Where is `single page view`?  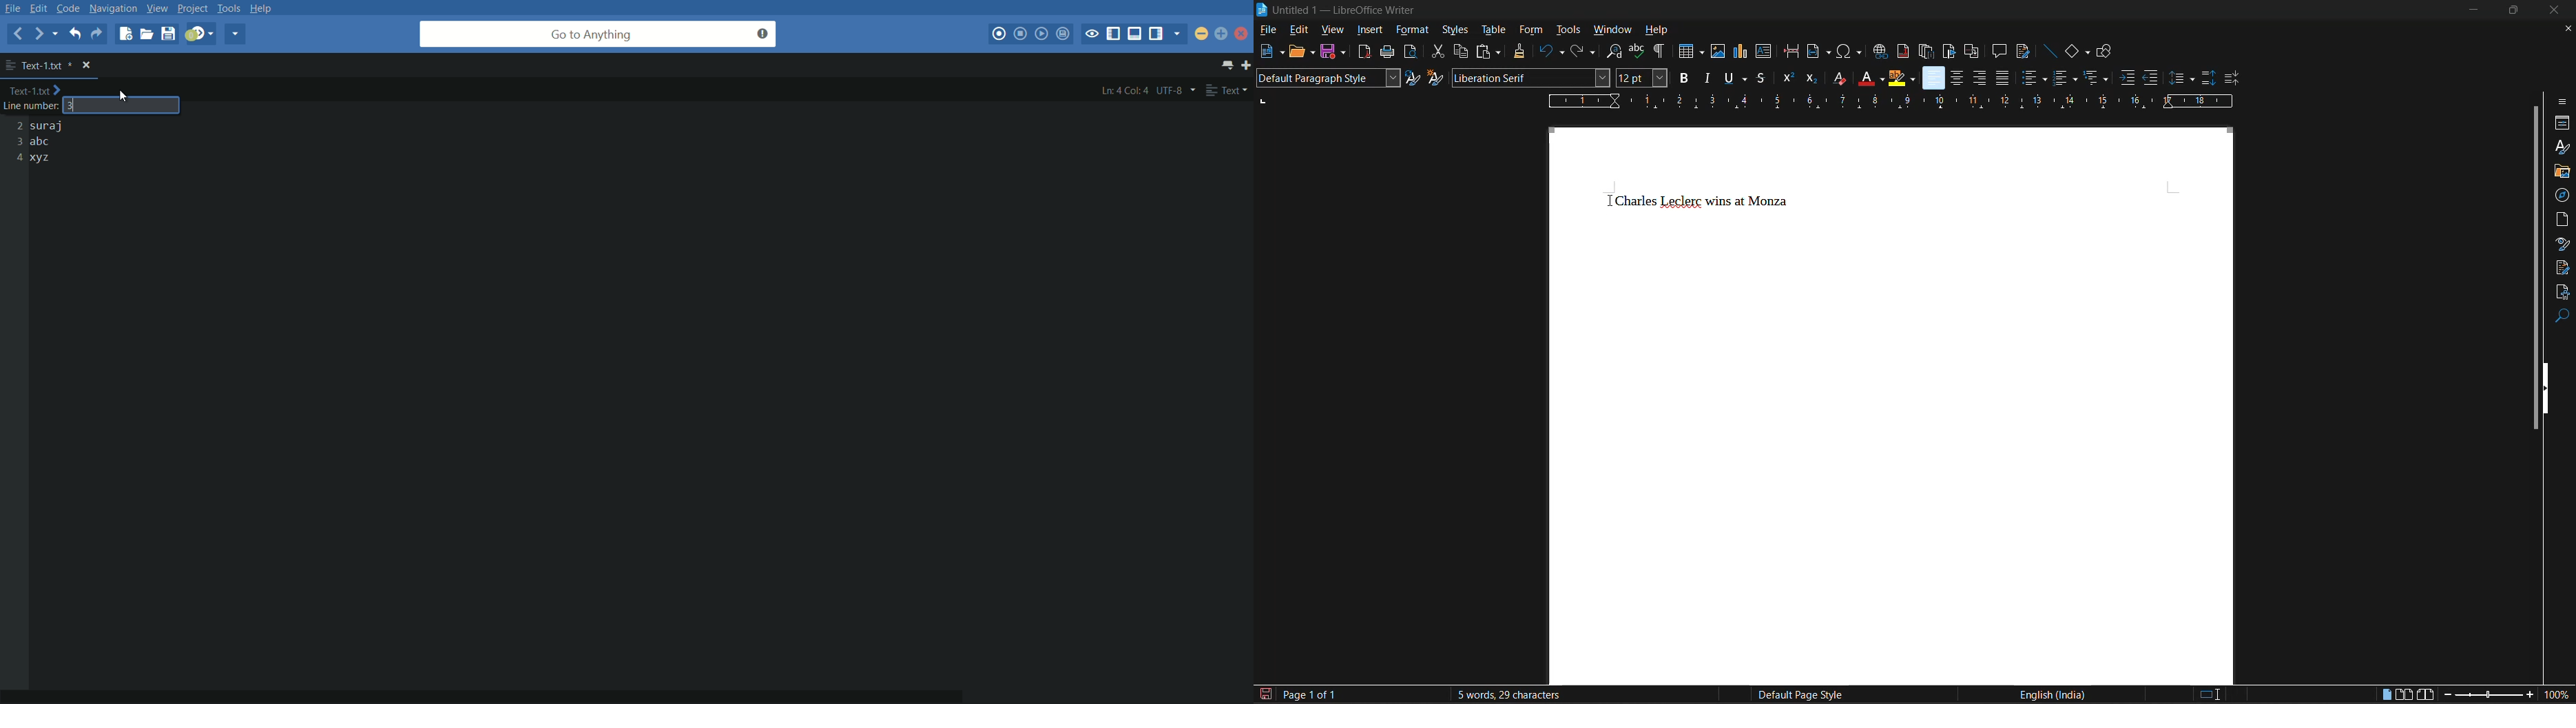
single page view is located at coordinates (2387, 696).